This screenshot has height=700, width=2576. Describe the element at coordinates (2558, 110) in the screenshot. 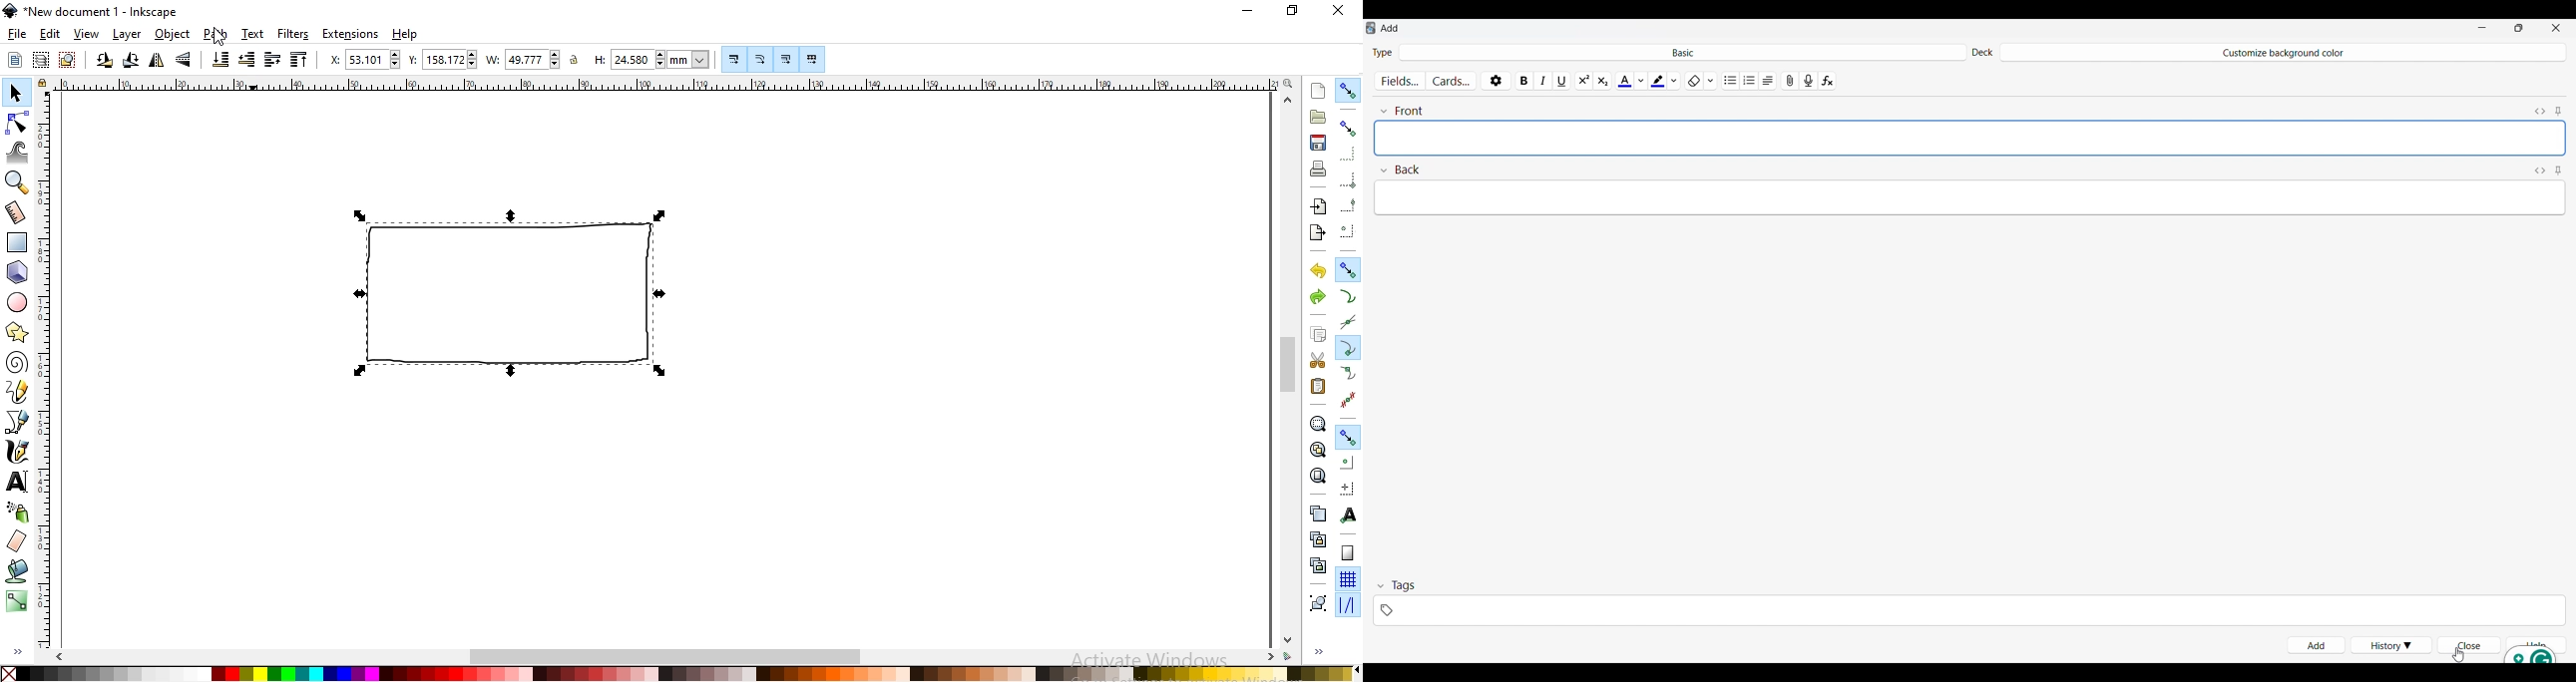

I see `Toggle sticky ` at that location.